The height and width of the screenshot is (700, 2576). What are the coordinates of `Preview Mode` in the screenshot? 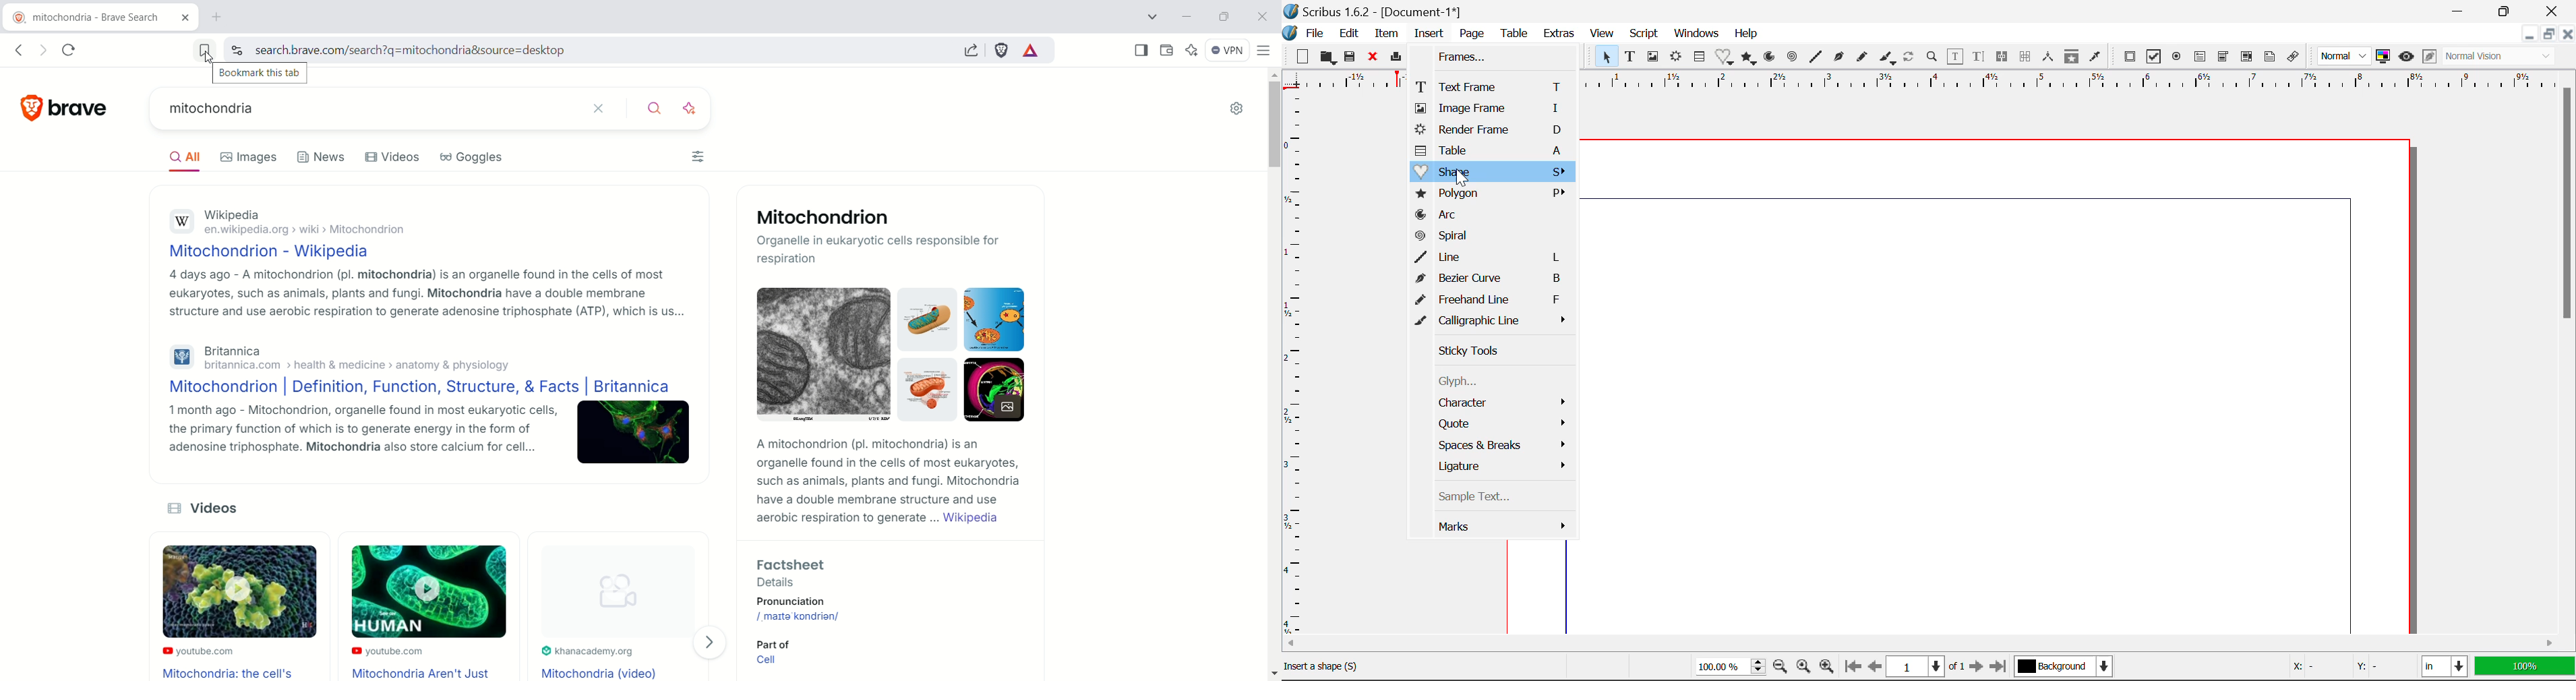 It's located at (2407, 58).